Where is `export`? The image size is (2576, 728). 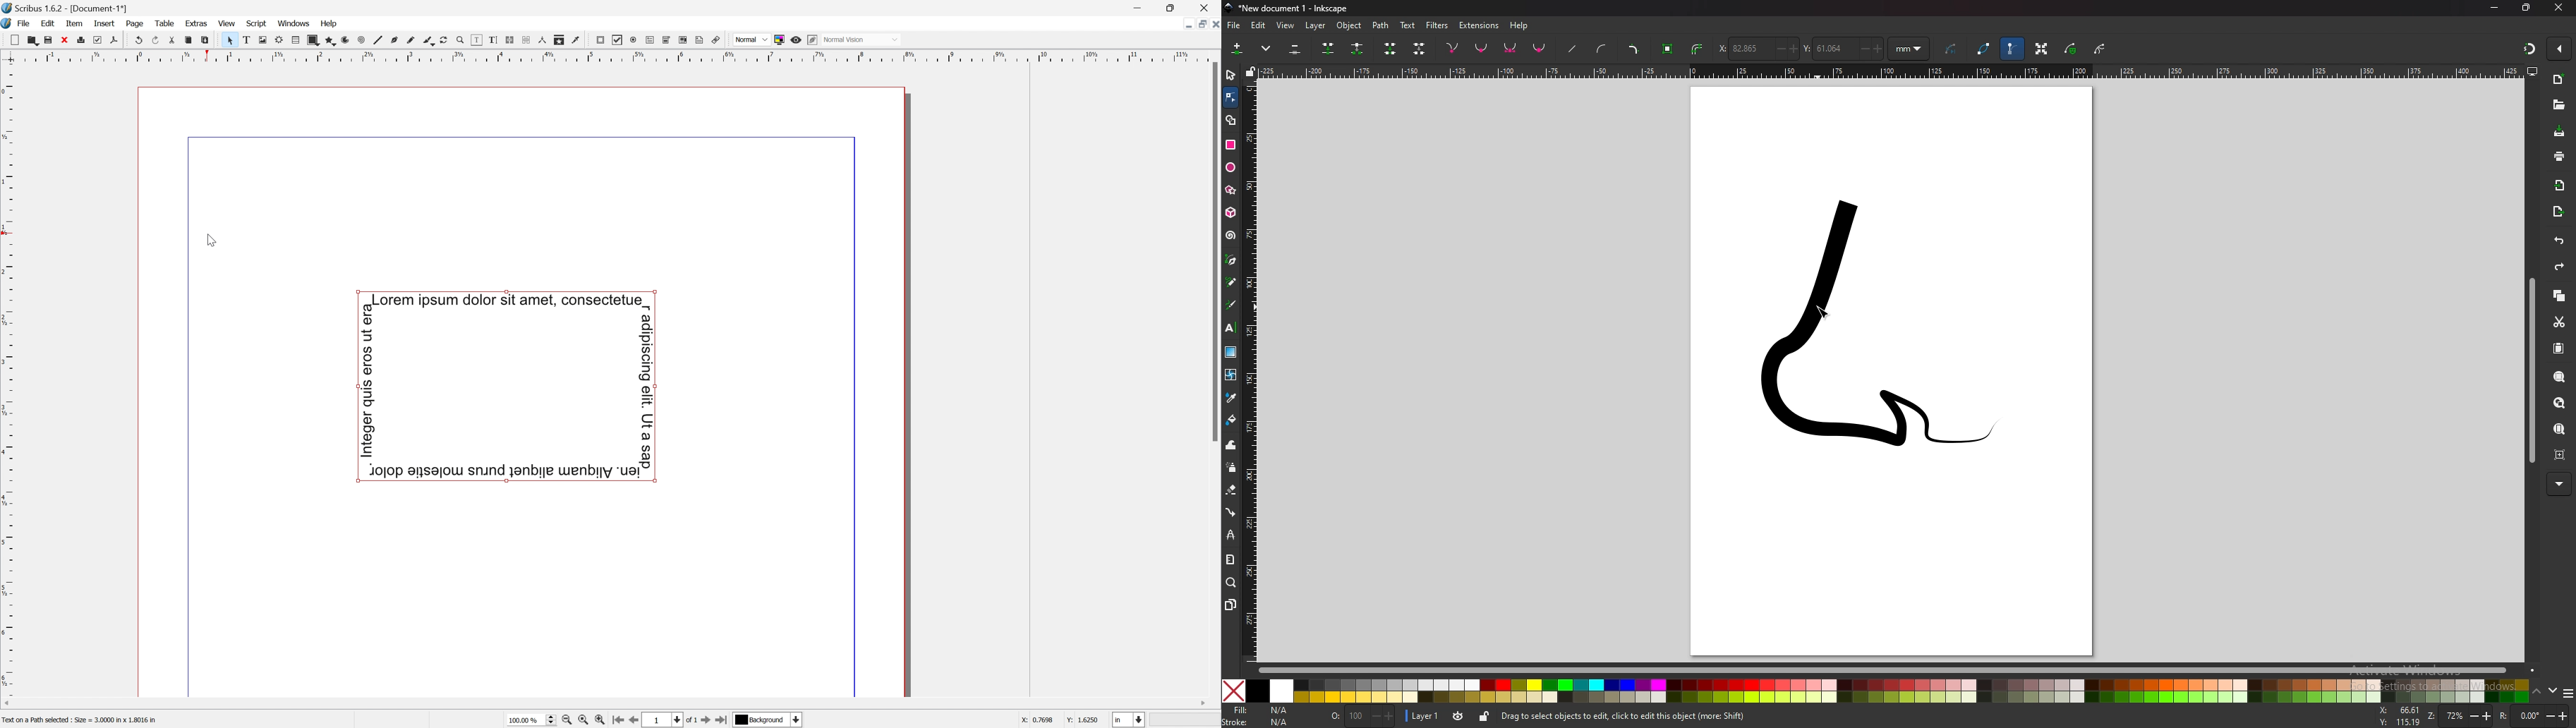
export is located at coordinates (2559, 211).